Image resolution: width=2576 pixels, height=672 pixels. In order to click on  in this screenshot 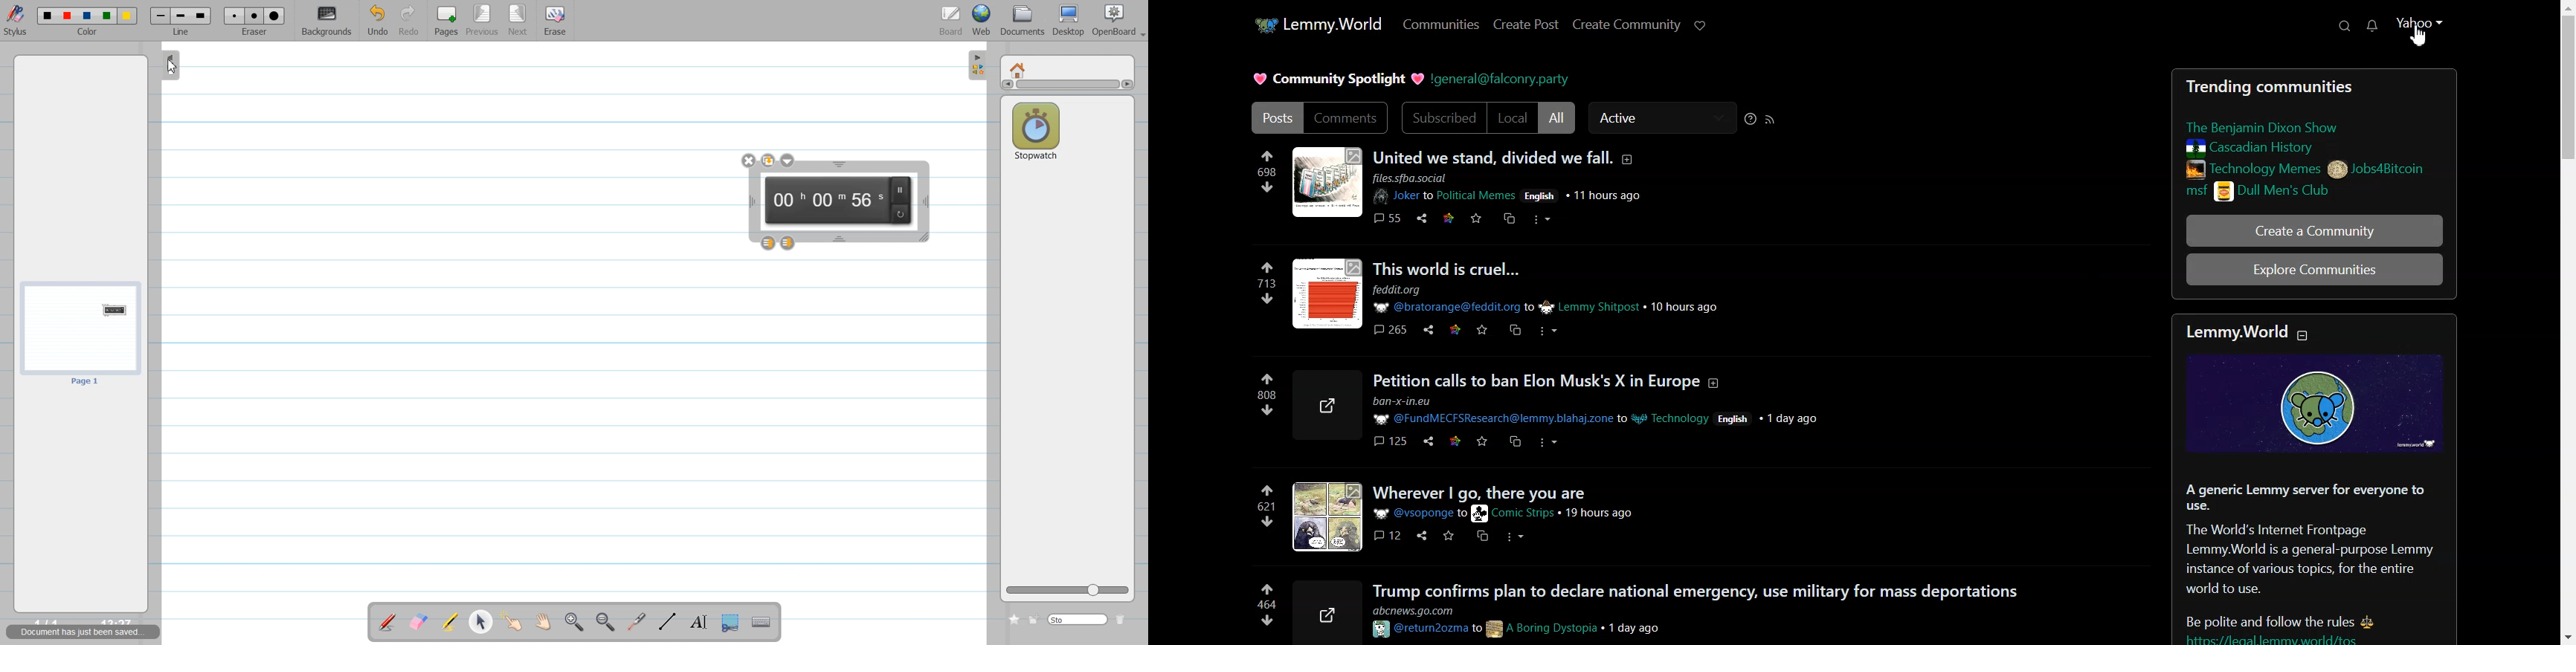, I will do `click(1474, 225)`.